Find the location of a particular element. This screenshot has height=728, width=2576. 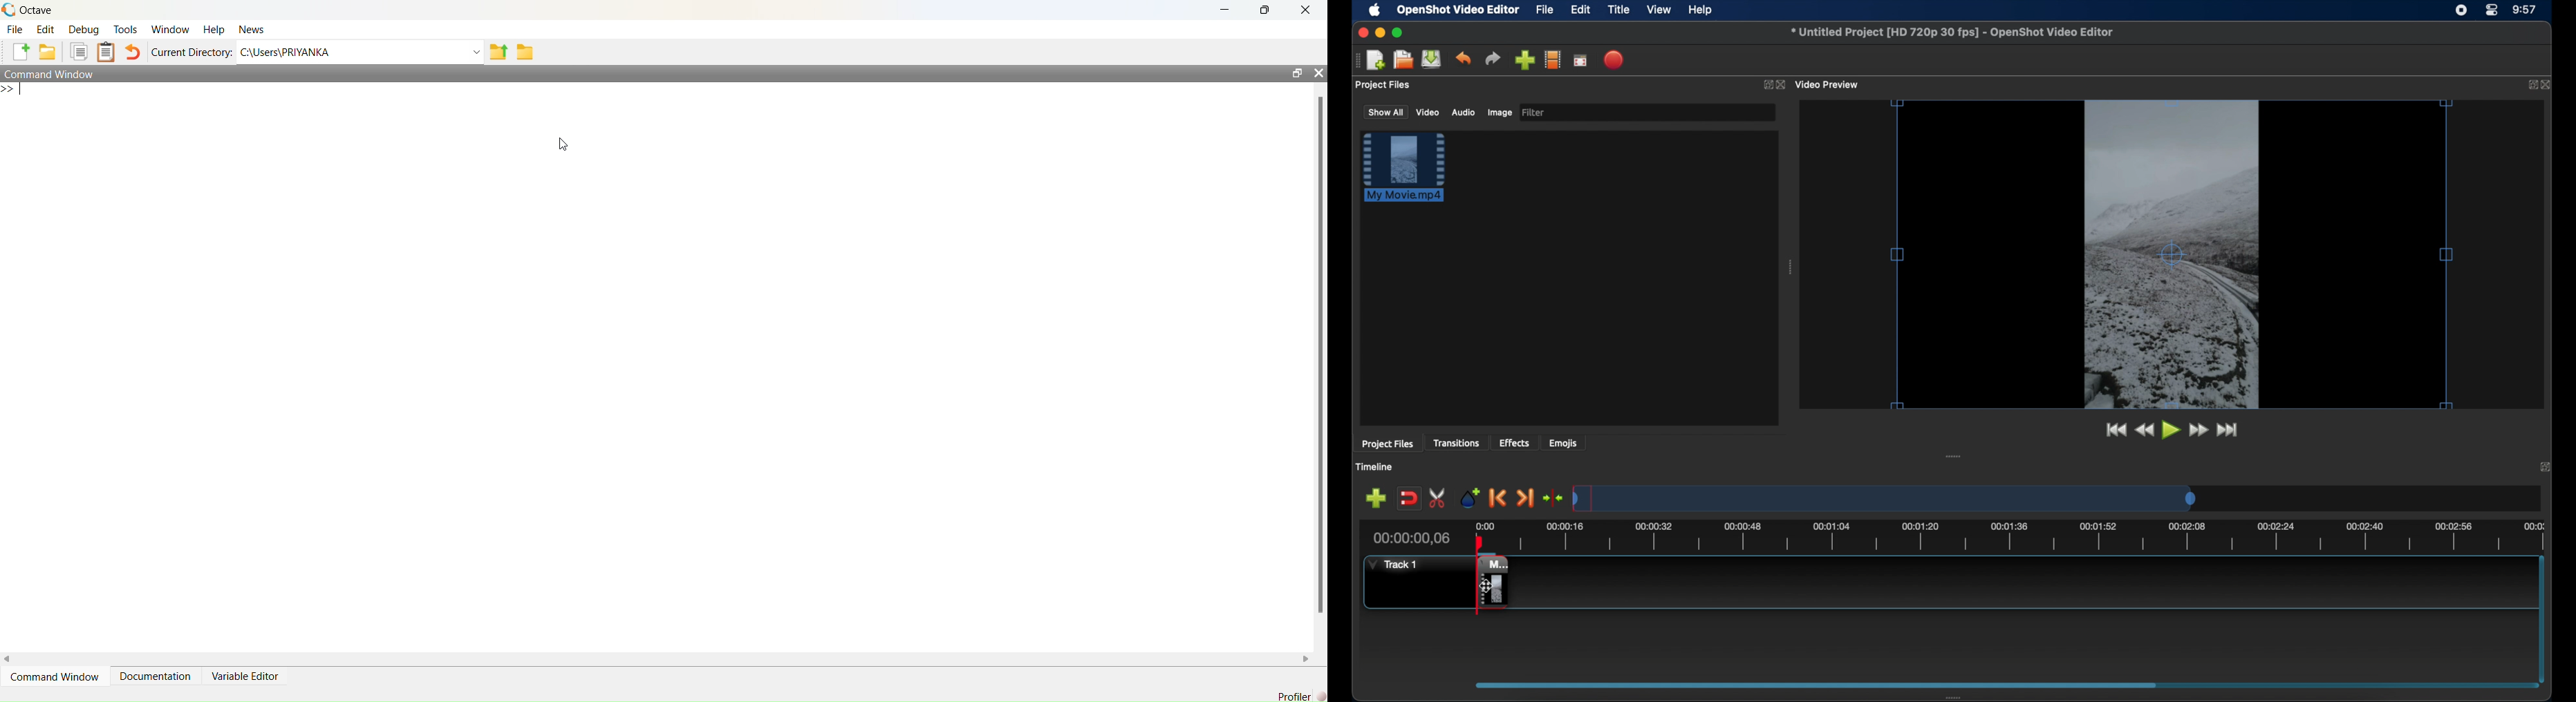

close is located at coordinates (2548, 84).